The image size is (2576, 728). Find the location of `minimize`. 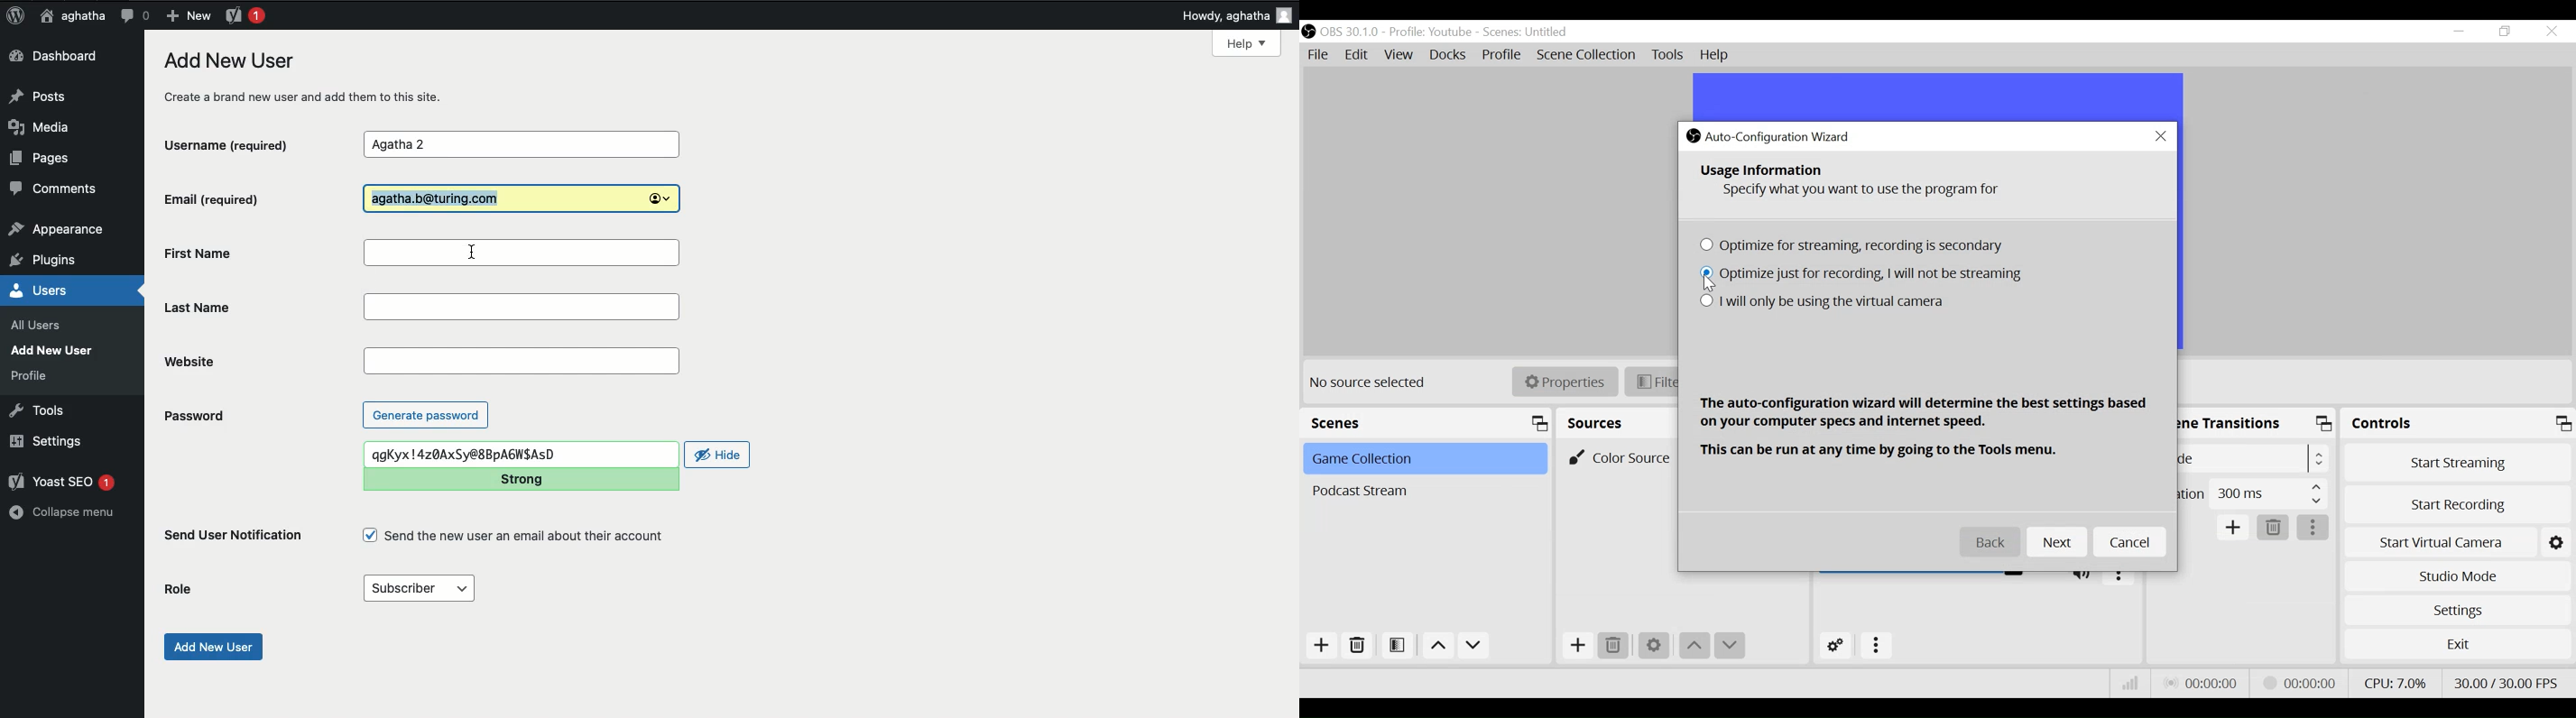

minimize is located at coordinates (2458, 31).